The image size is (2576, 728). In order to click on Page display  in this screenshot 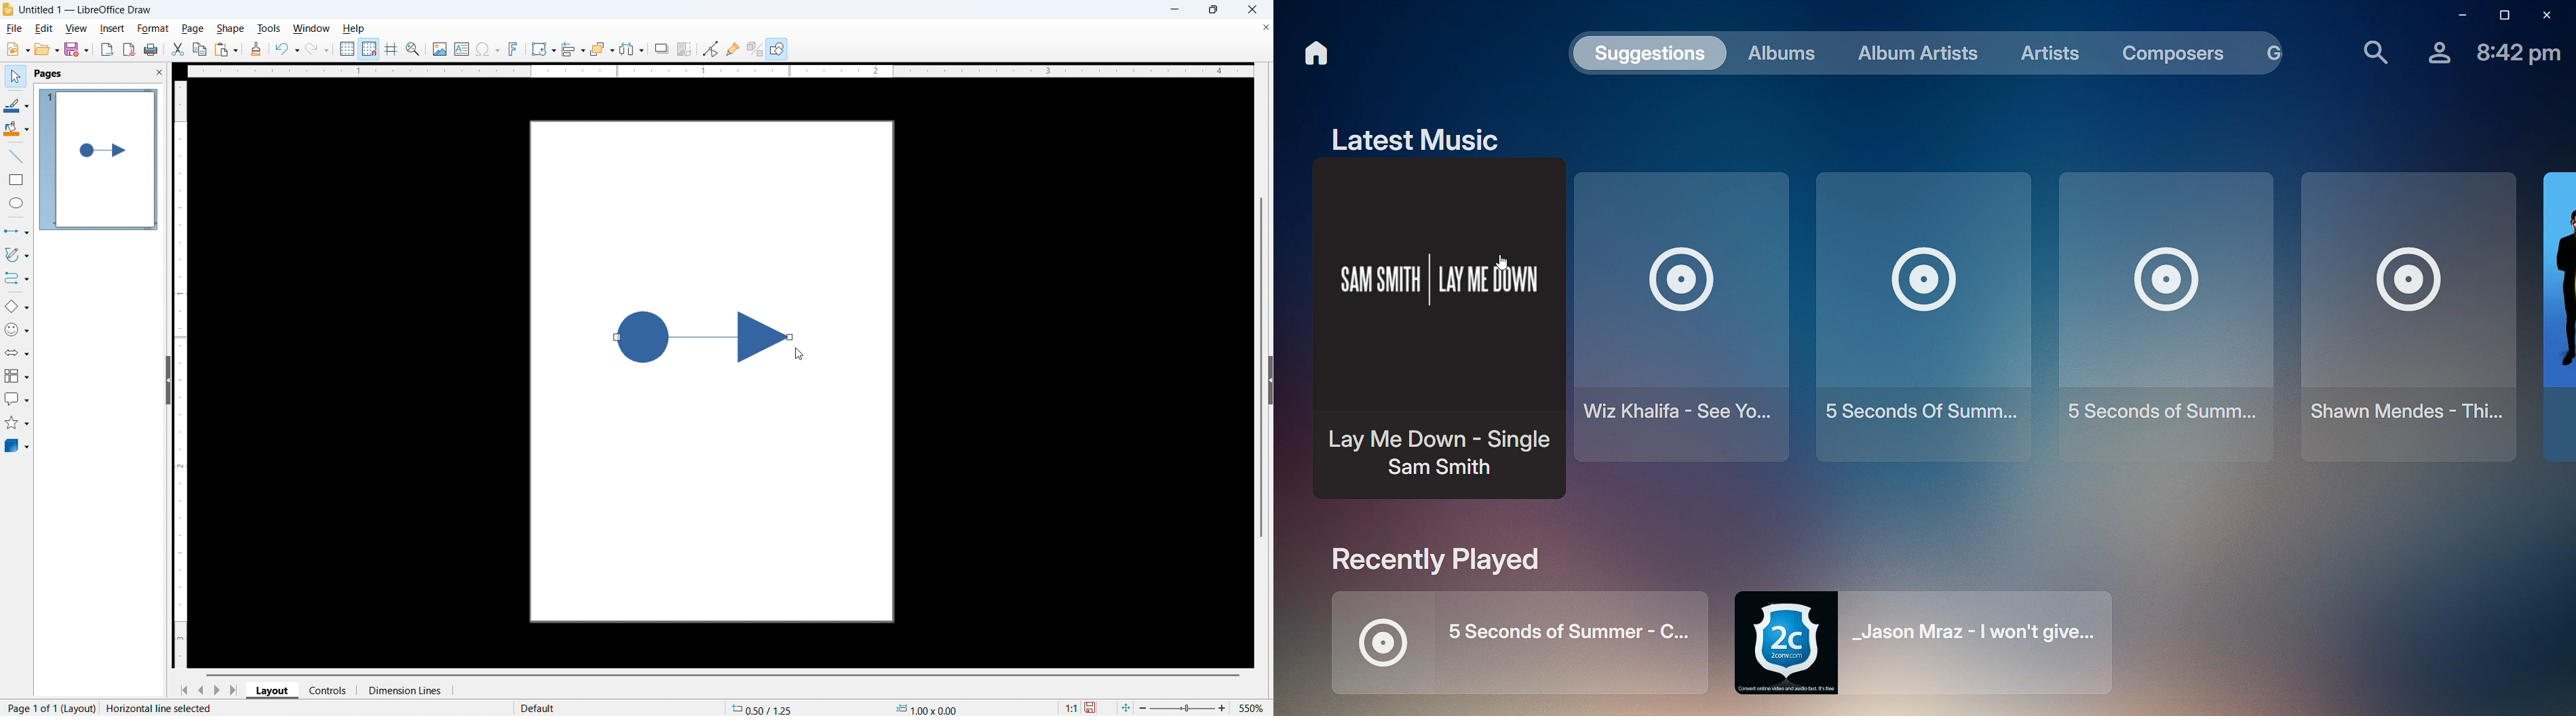, I will do `click(100, 160)`.